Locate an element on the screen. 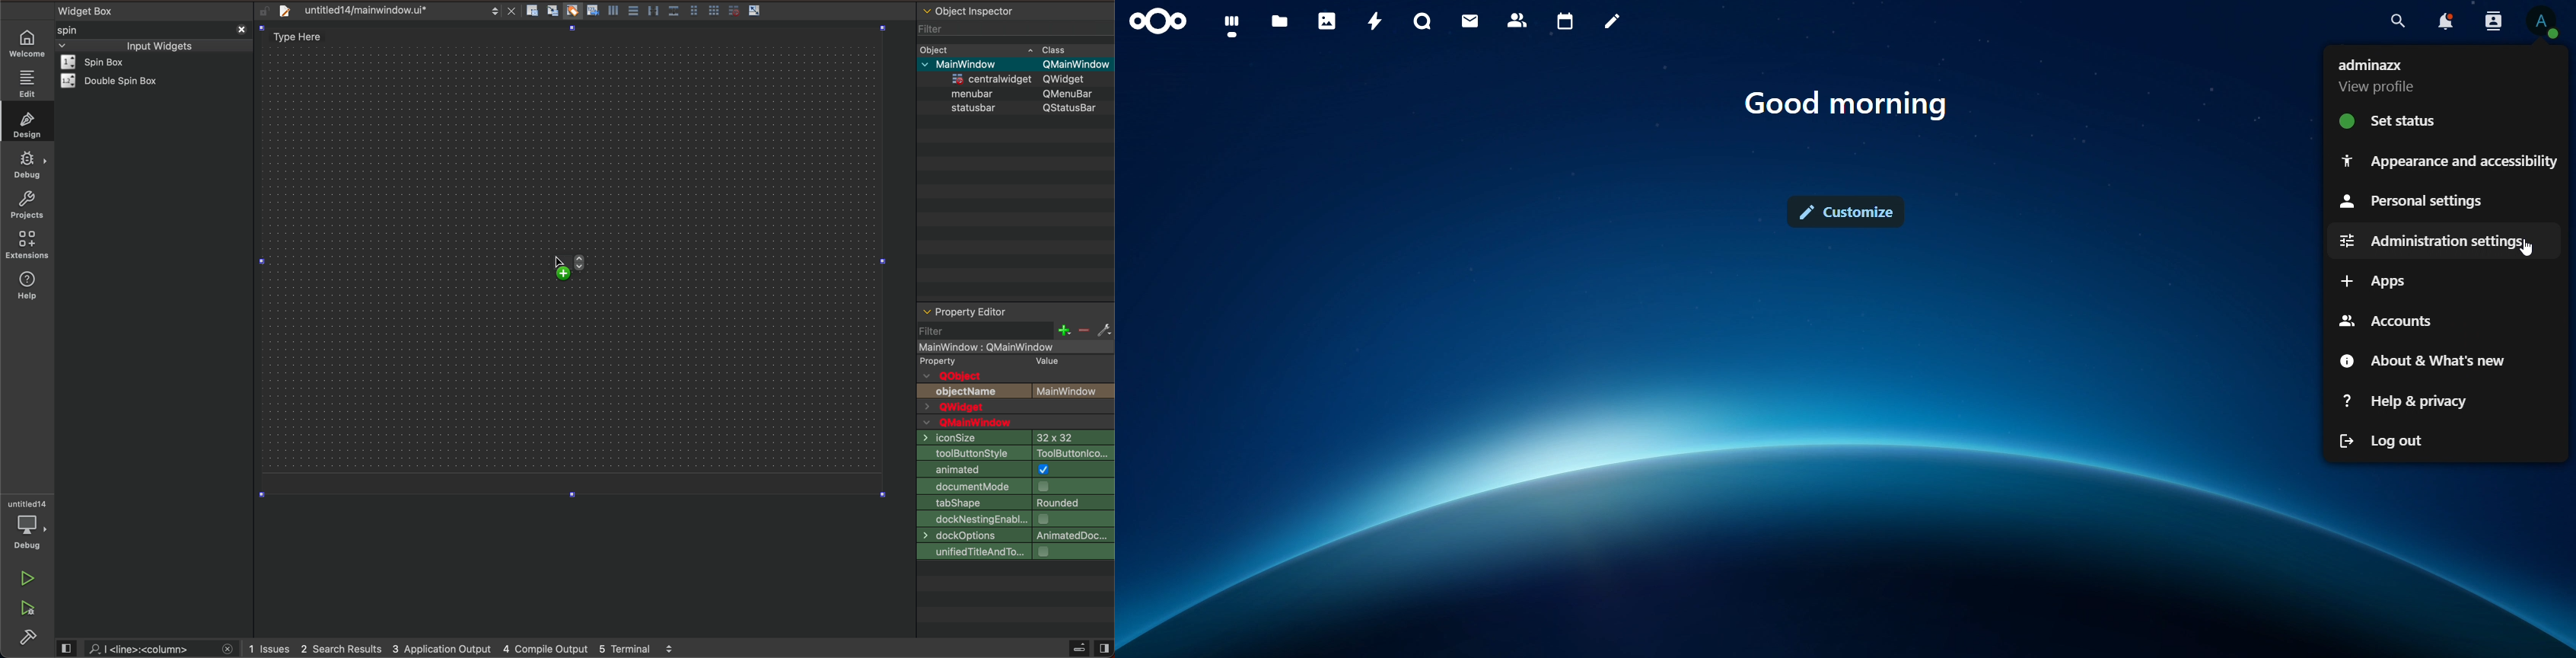  inout is located at coordinates (159, 45).